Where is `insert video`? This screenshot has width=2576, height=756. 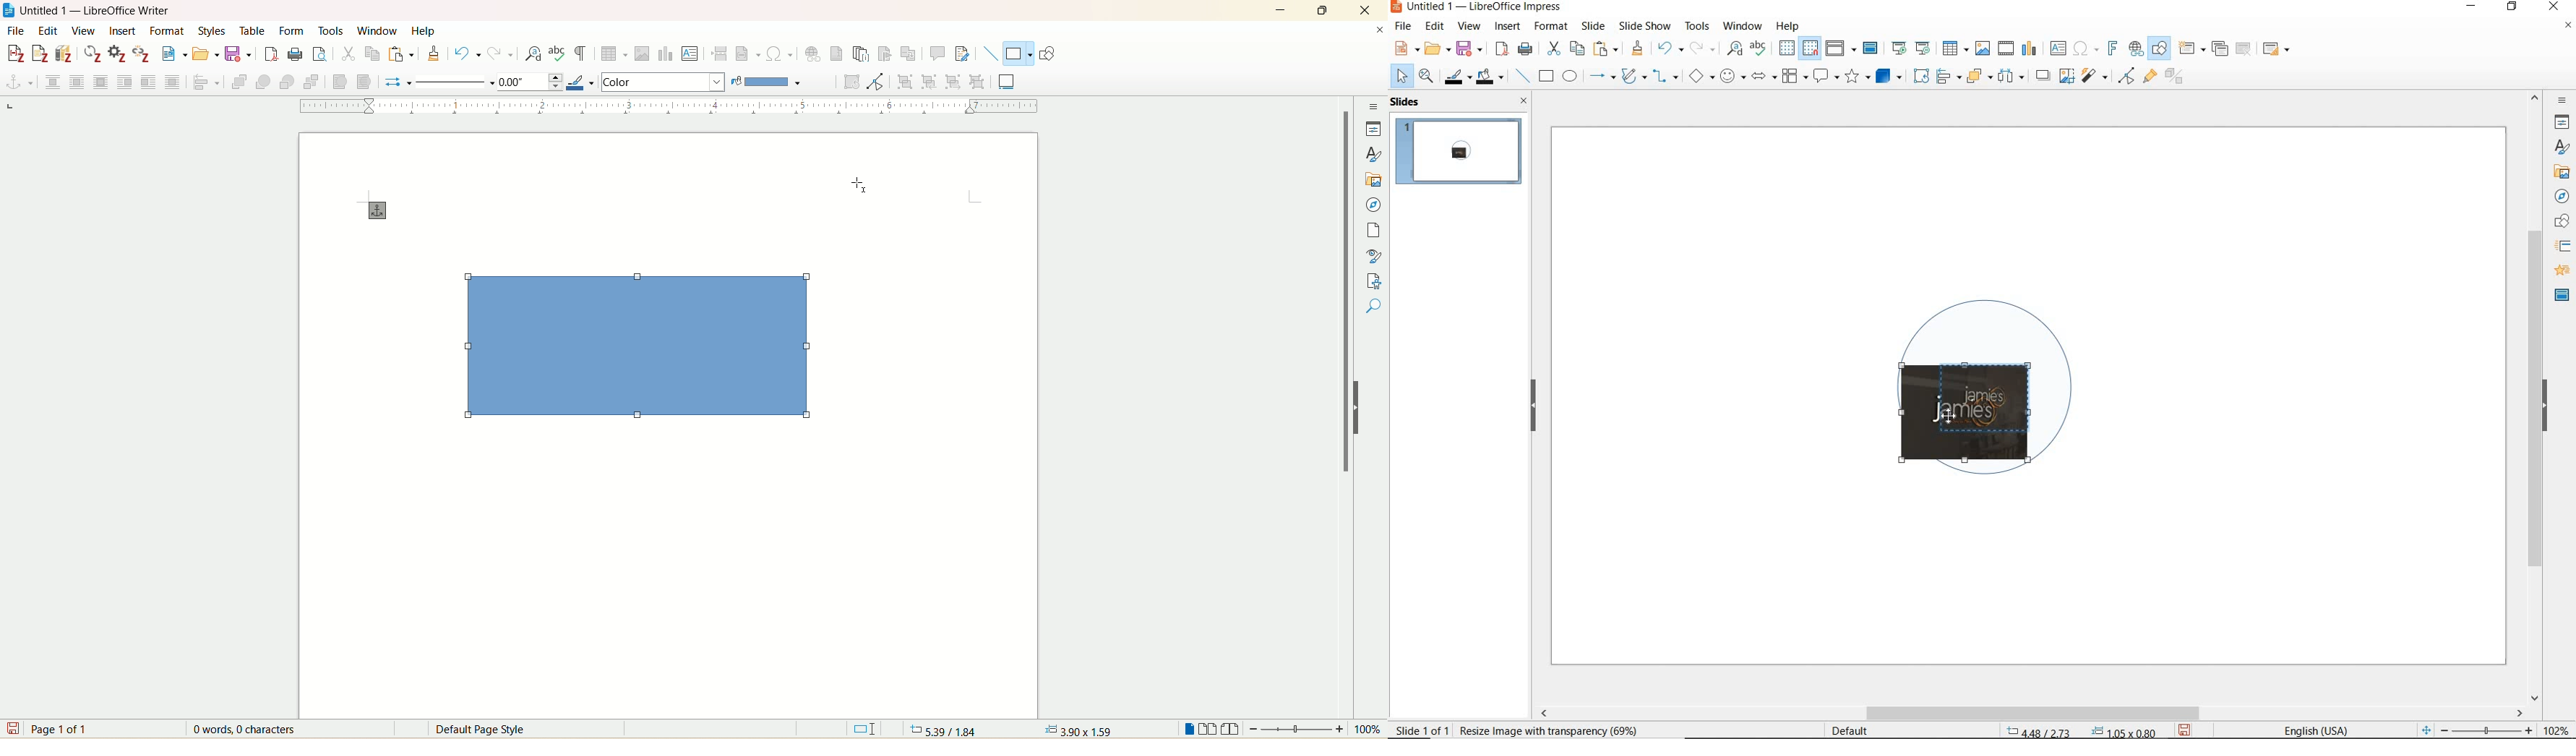
insert video is located at coordinates (2005, 47).